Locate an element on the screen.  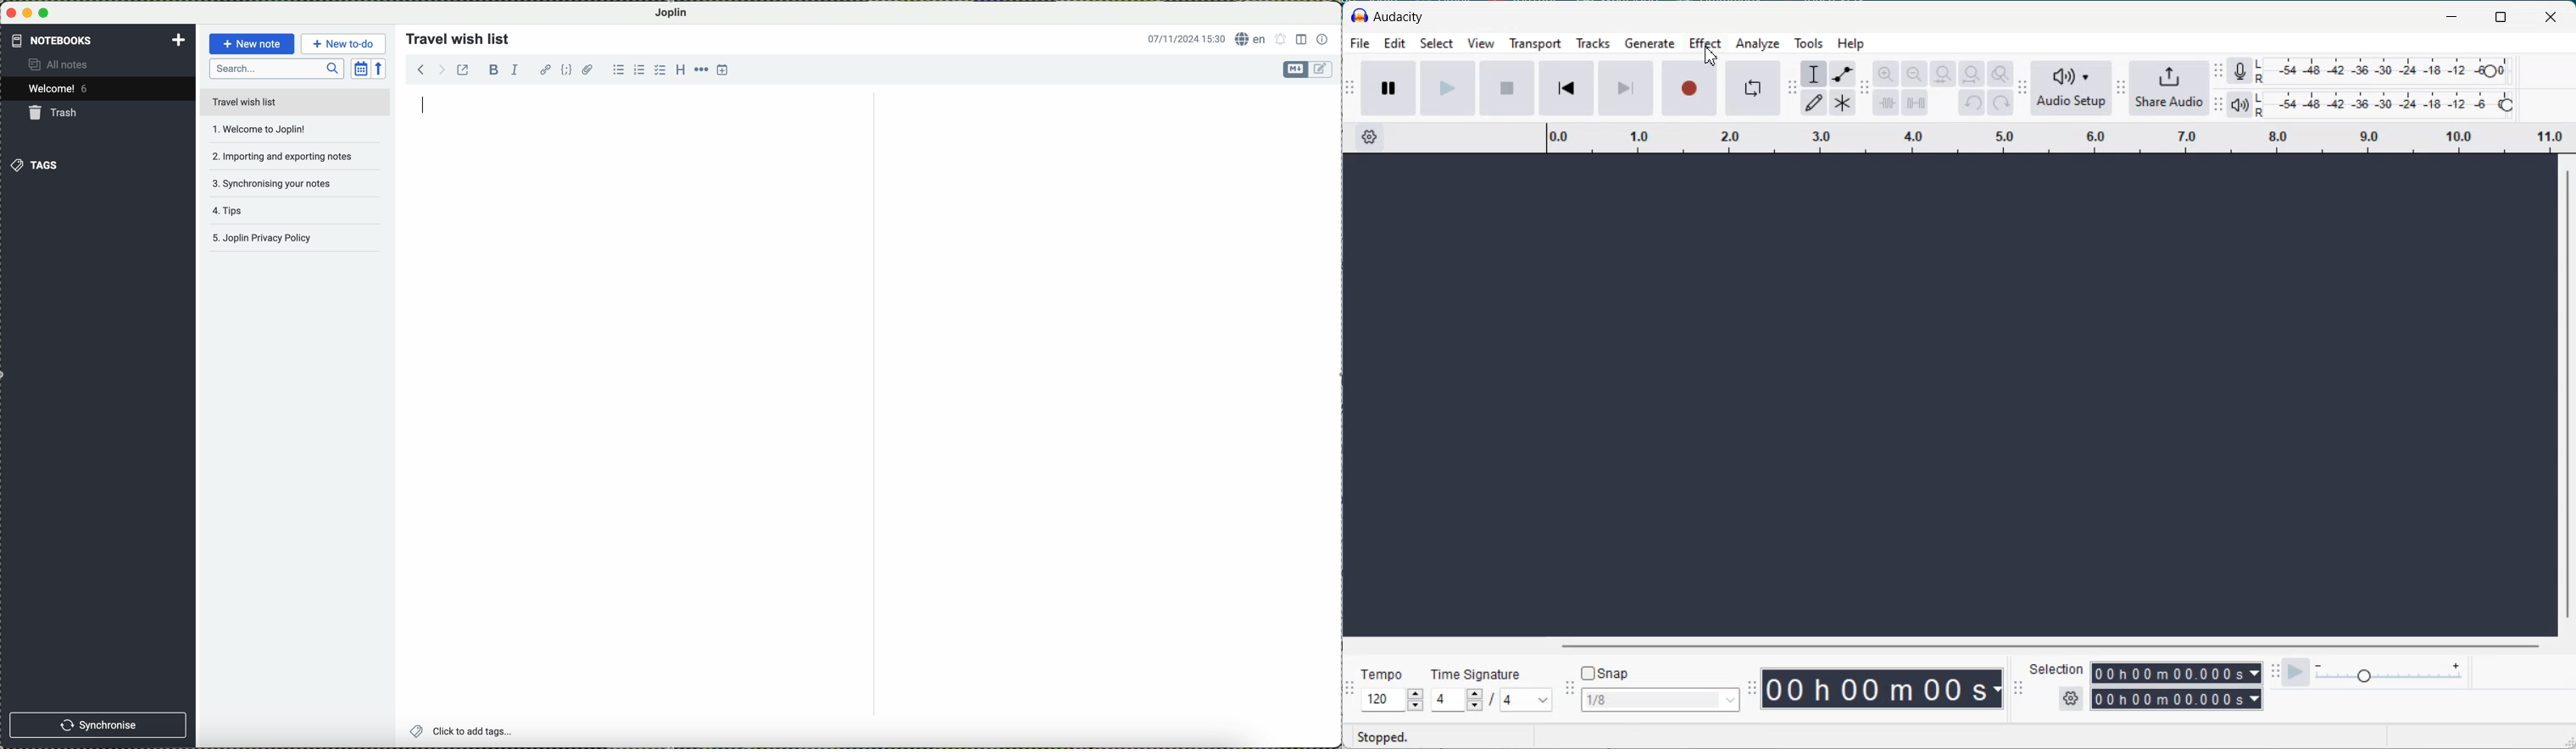
search bar is located at coordinates (277, 69).